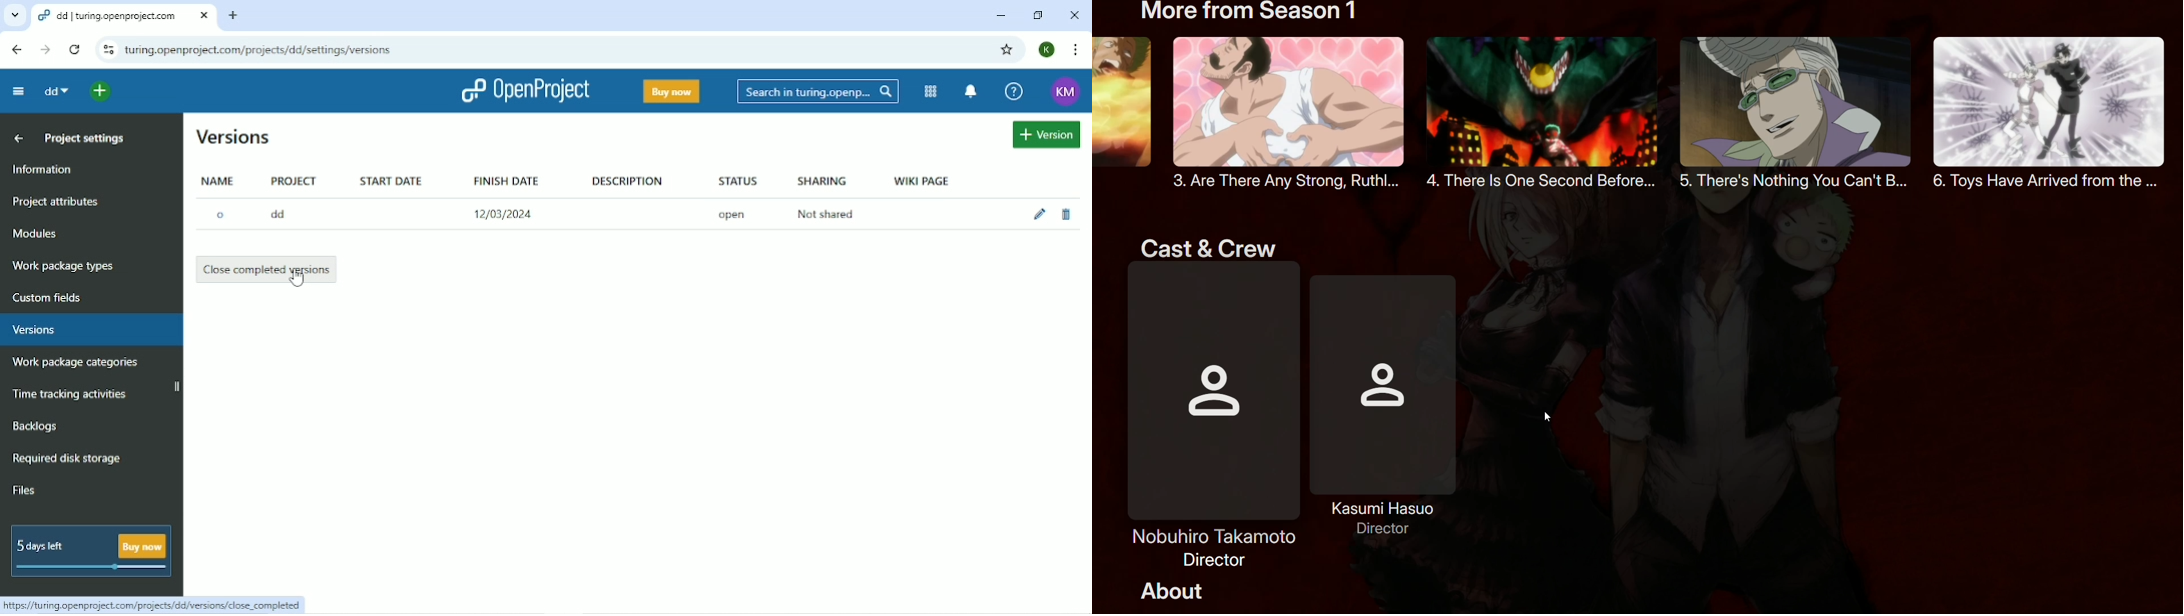  What do you see at coordinates (36, 426) in the screenshot?
I see `Backlogs` at bounding box center [36, 426].